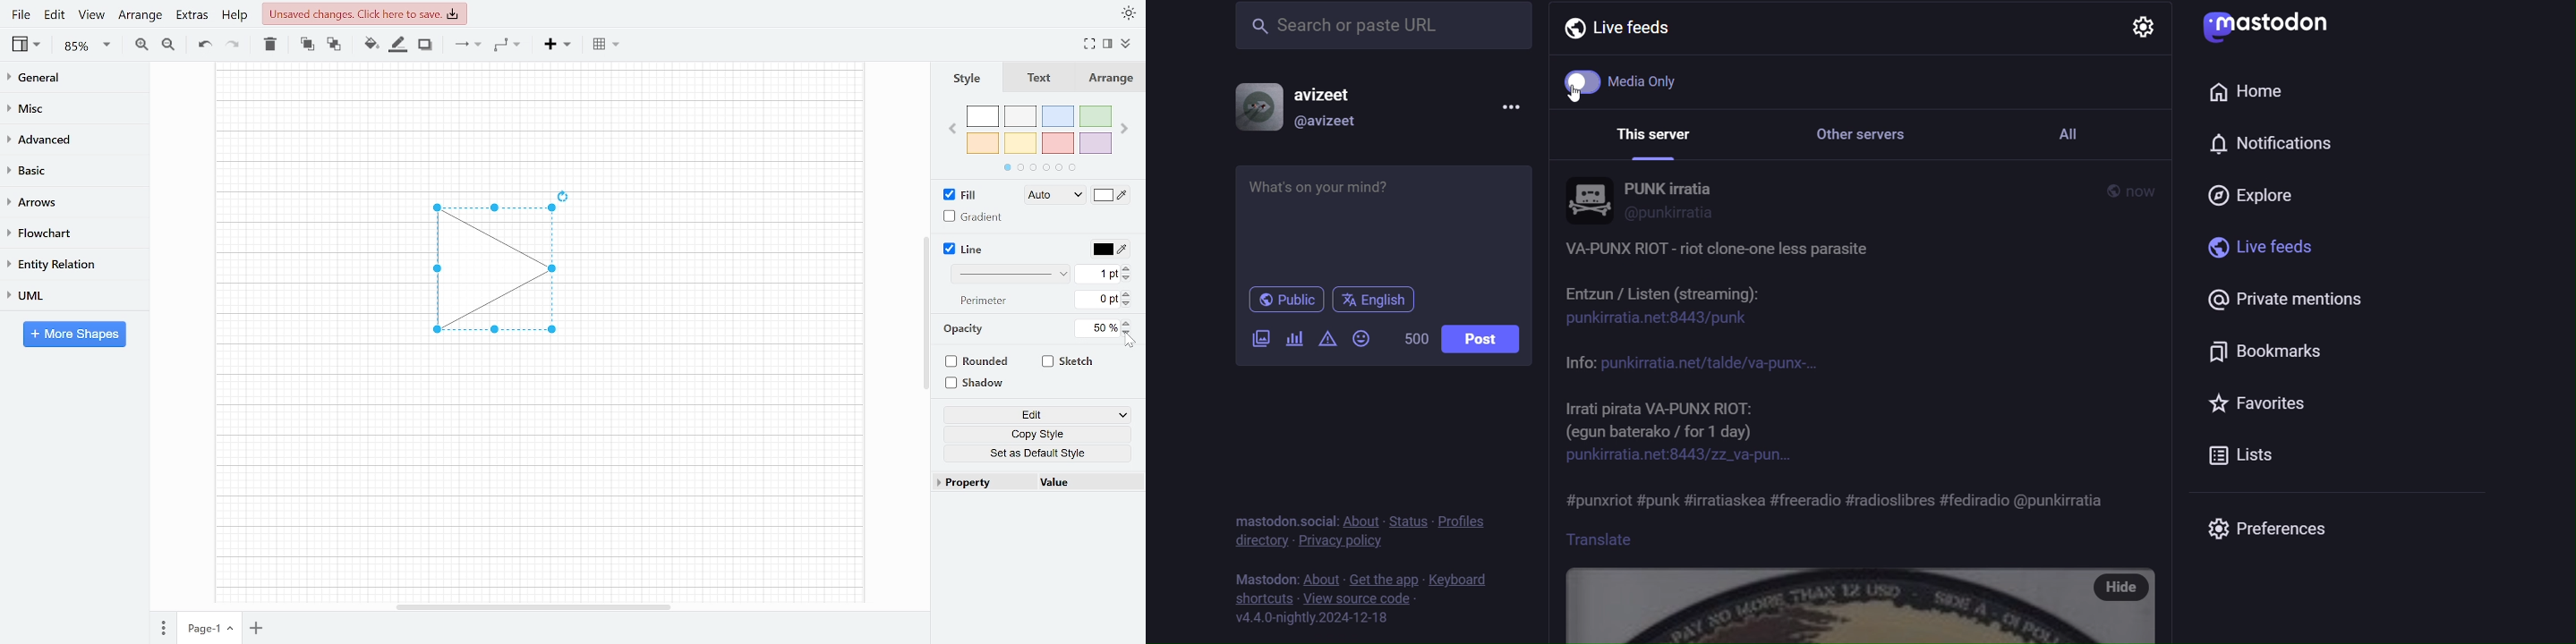  What do you see at coordinates (1375, 301) in the screenshot?
I see `language` at bounding box center [1375, 301].